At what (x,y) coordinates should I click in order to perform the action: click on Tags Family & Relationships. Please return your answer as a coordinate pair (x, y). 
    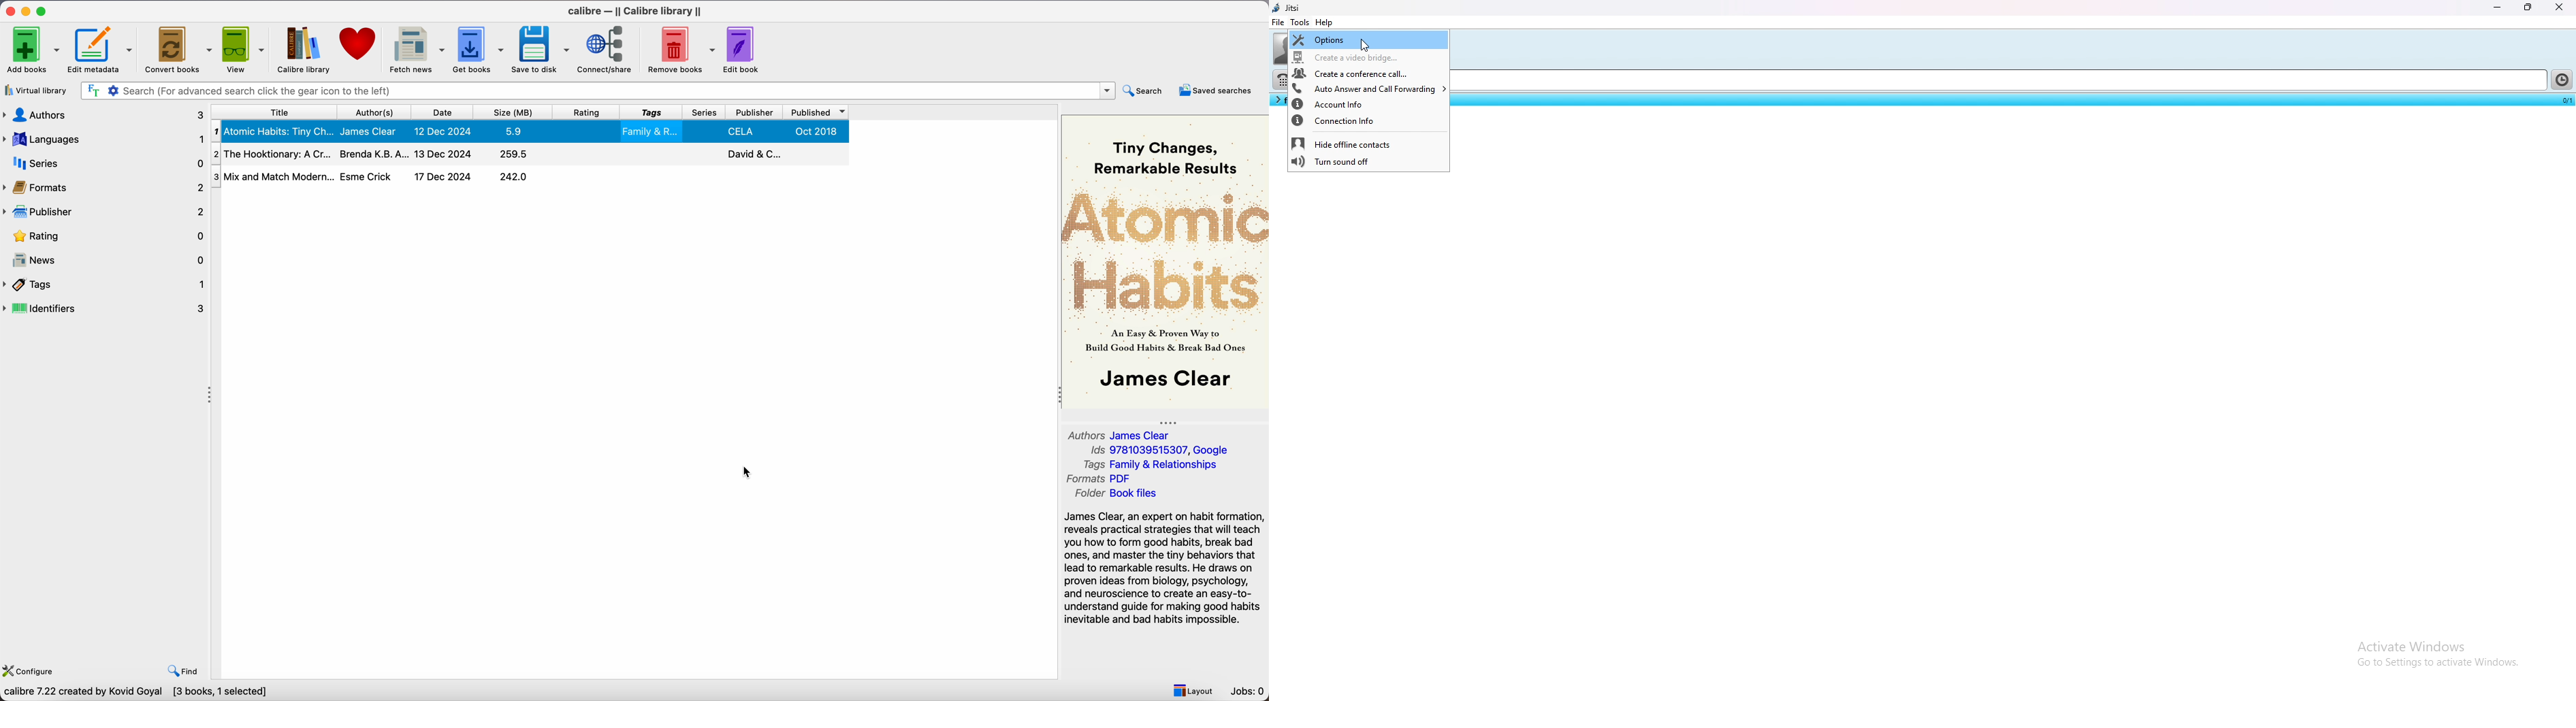
    Looking at the image, I should click on (1148, 465).